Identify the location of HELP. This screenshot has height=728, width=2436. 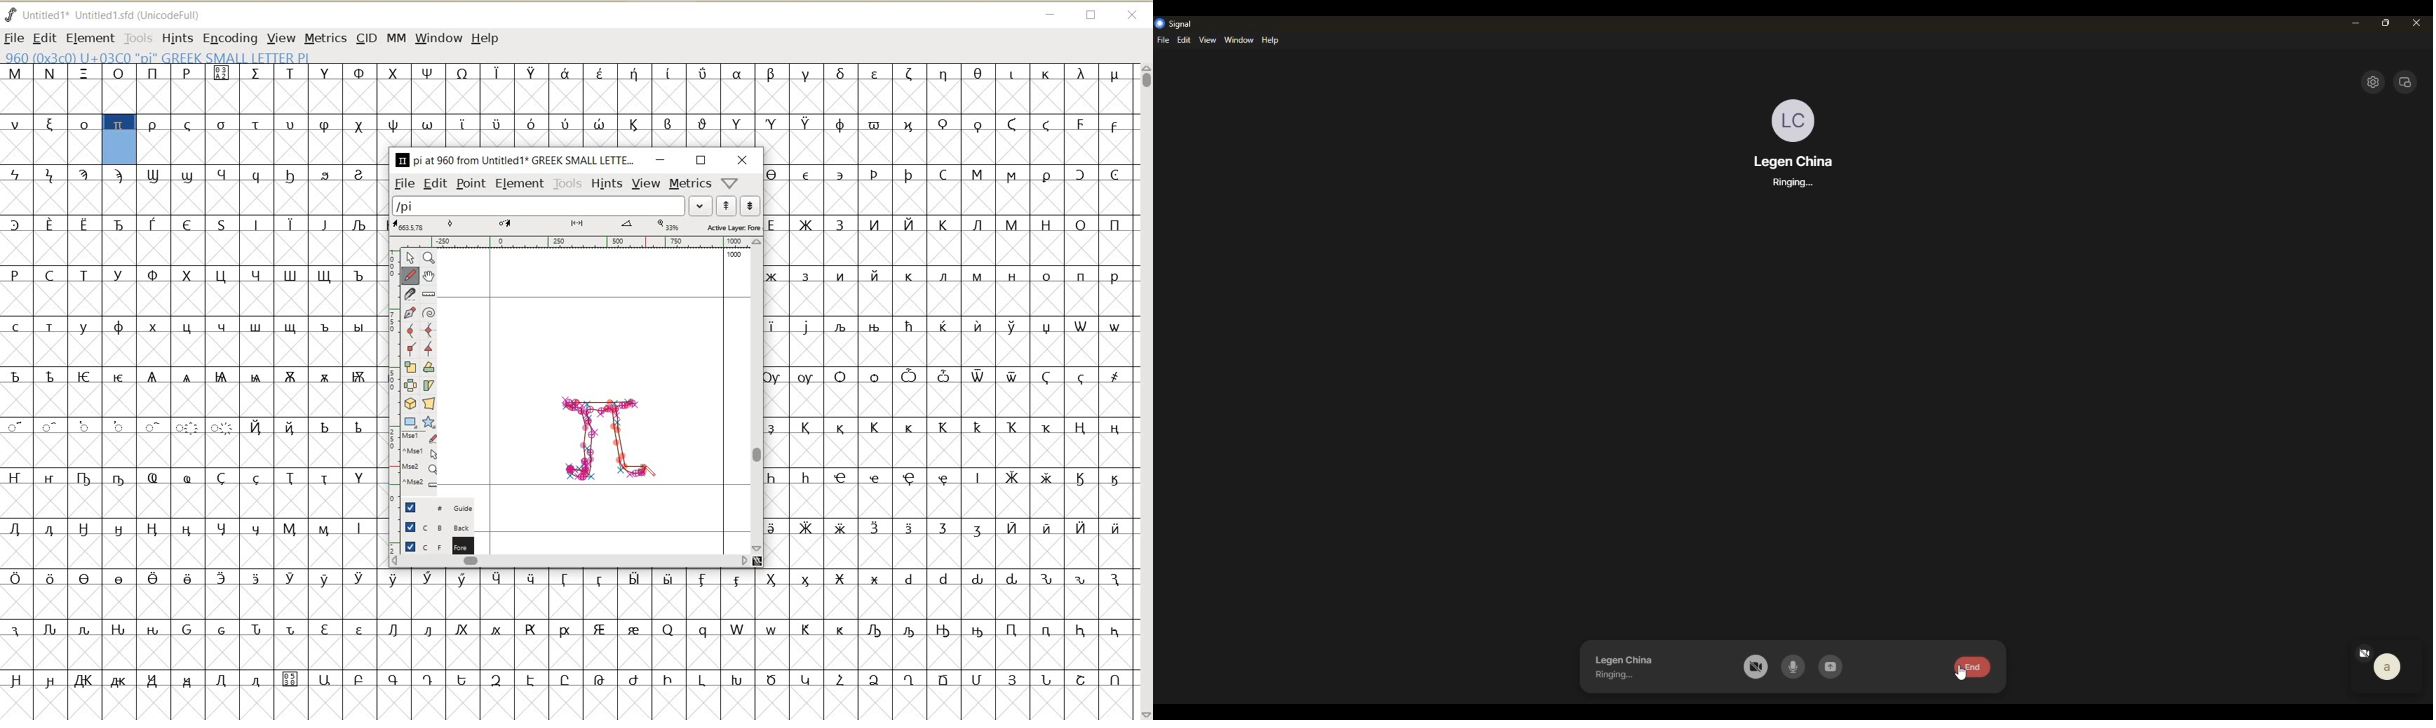
(487, 37).